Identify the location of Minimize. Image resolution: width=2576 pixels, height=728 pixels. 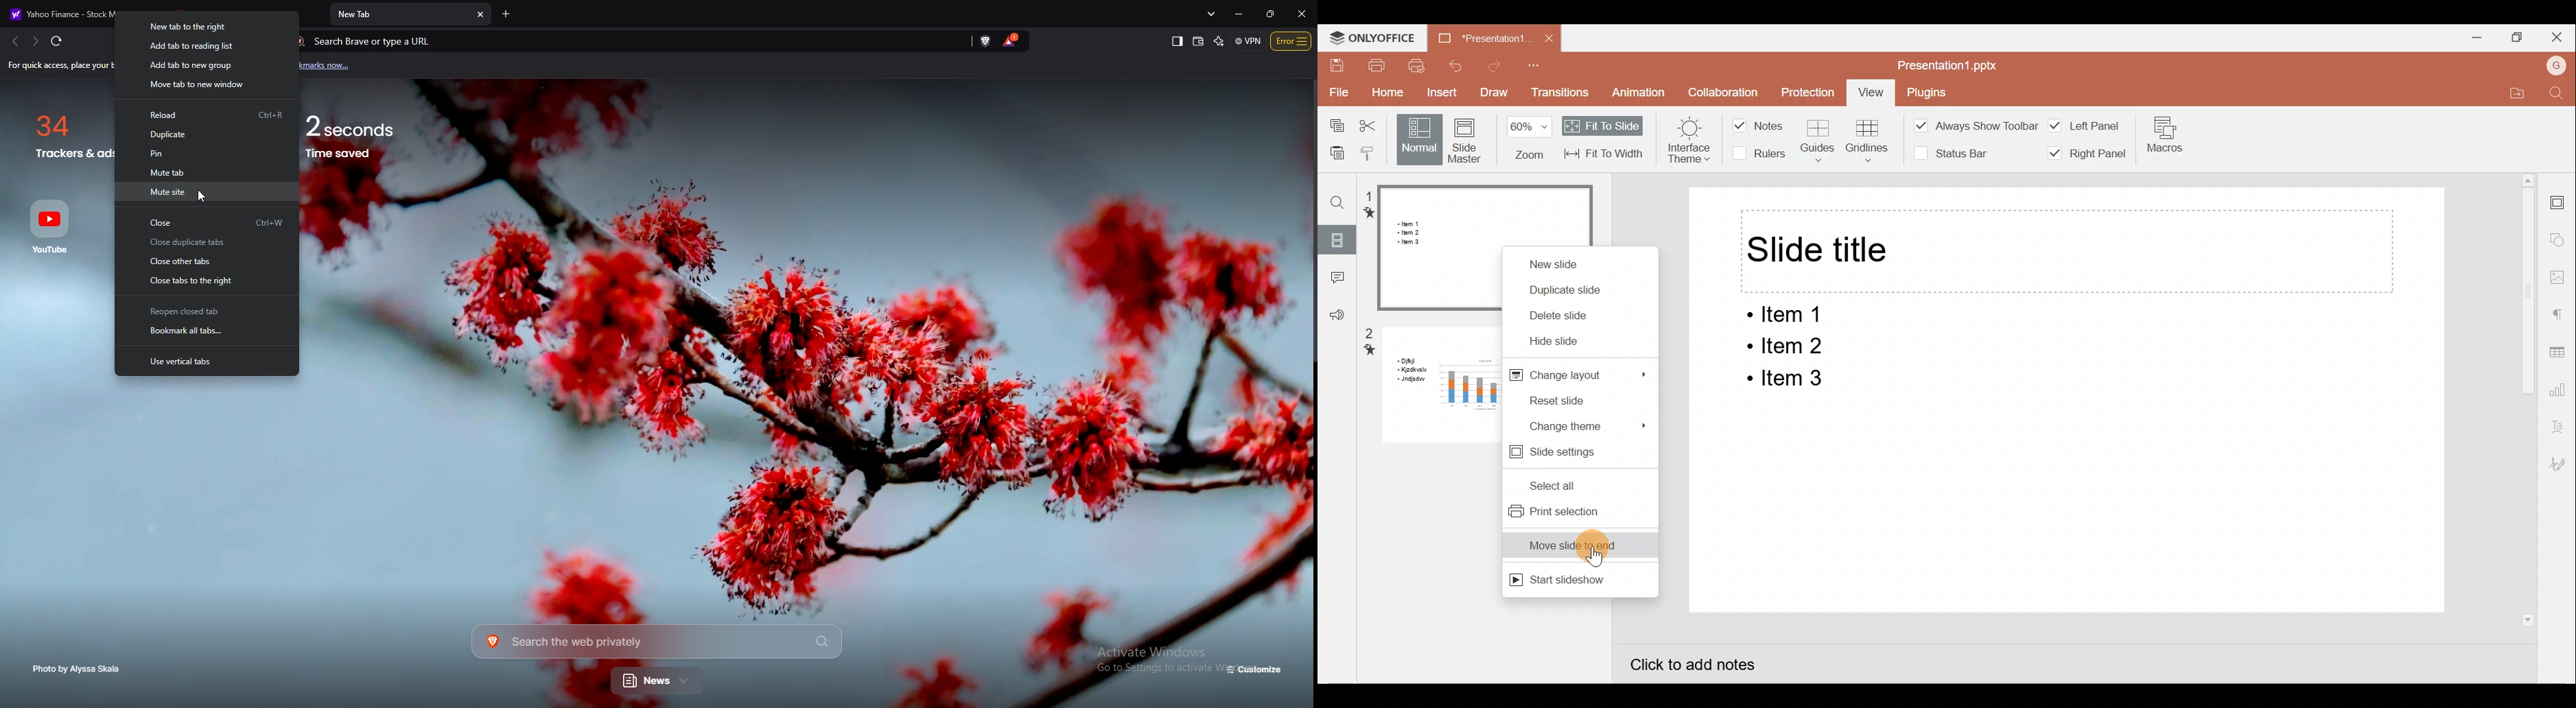
(2468, 37).